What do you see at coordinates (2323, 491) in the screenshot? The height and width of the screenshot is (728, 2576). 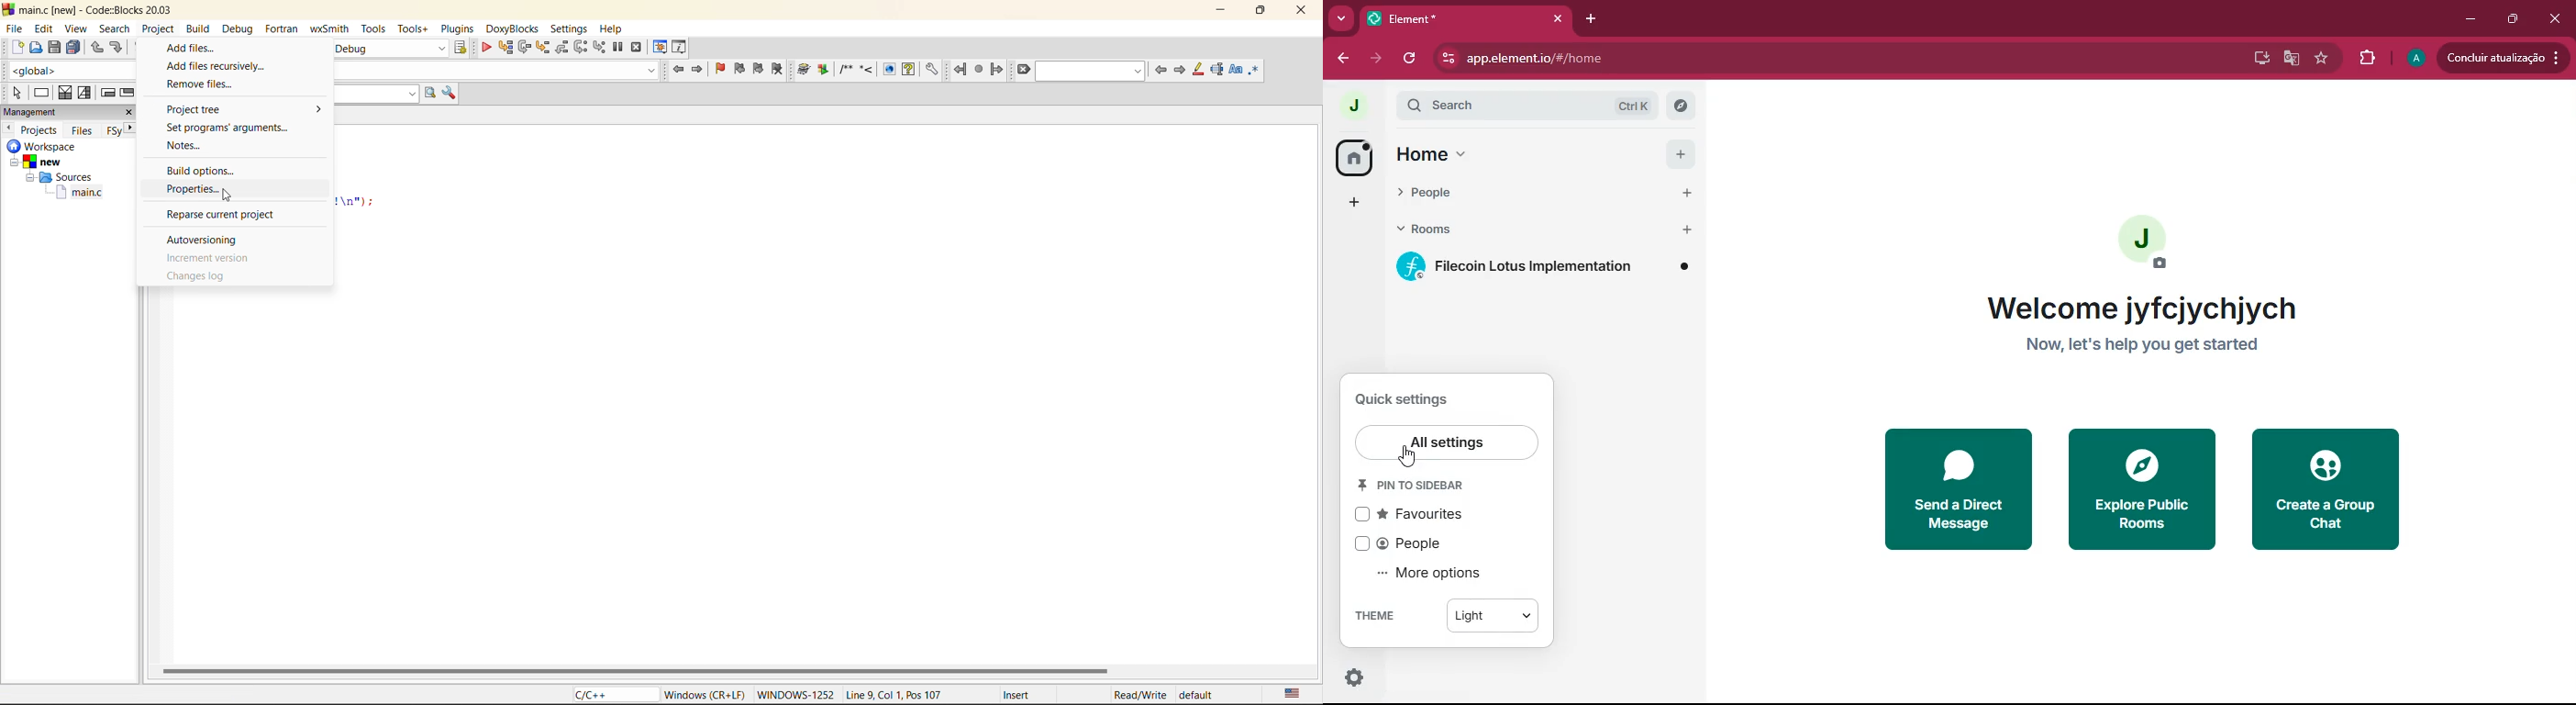 I see `create a group chat` at bounding box center [2323, 491].